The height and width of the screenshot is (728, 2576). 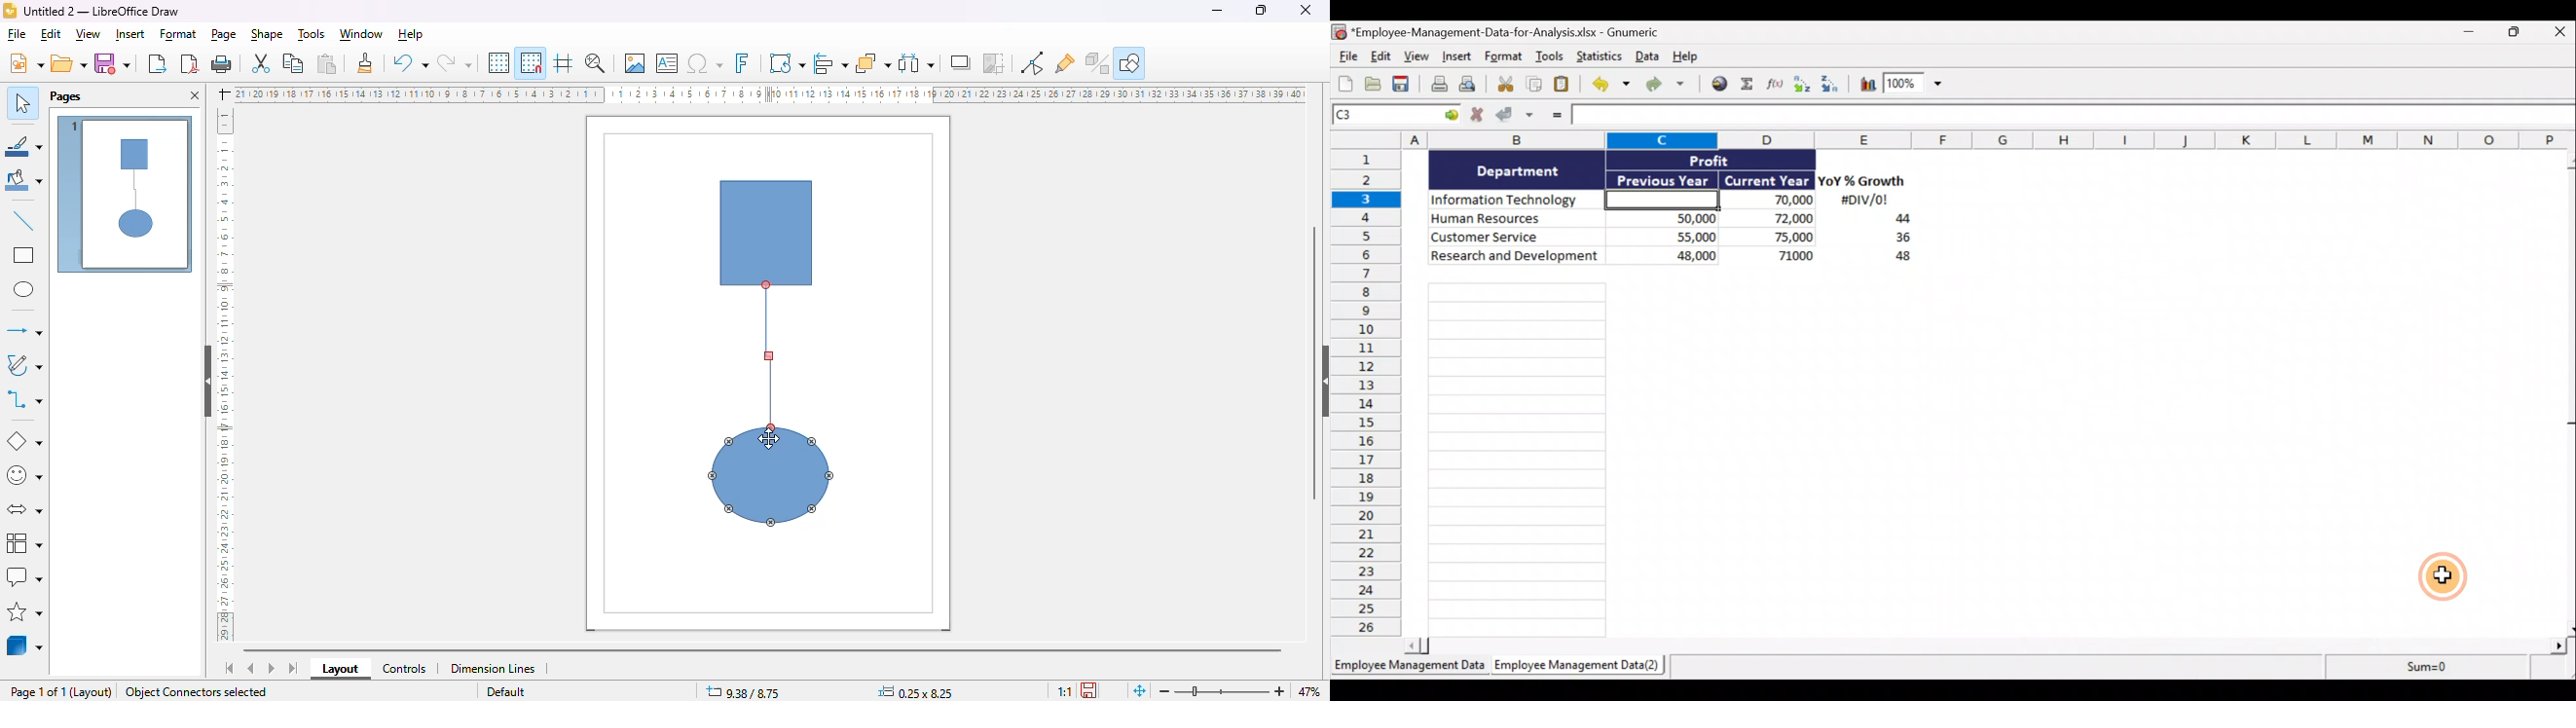 What do you see at coordinates (410, 64) in the screenshot?
I see `undo` at bounding box center [410, 64].